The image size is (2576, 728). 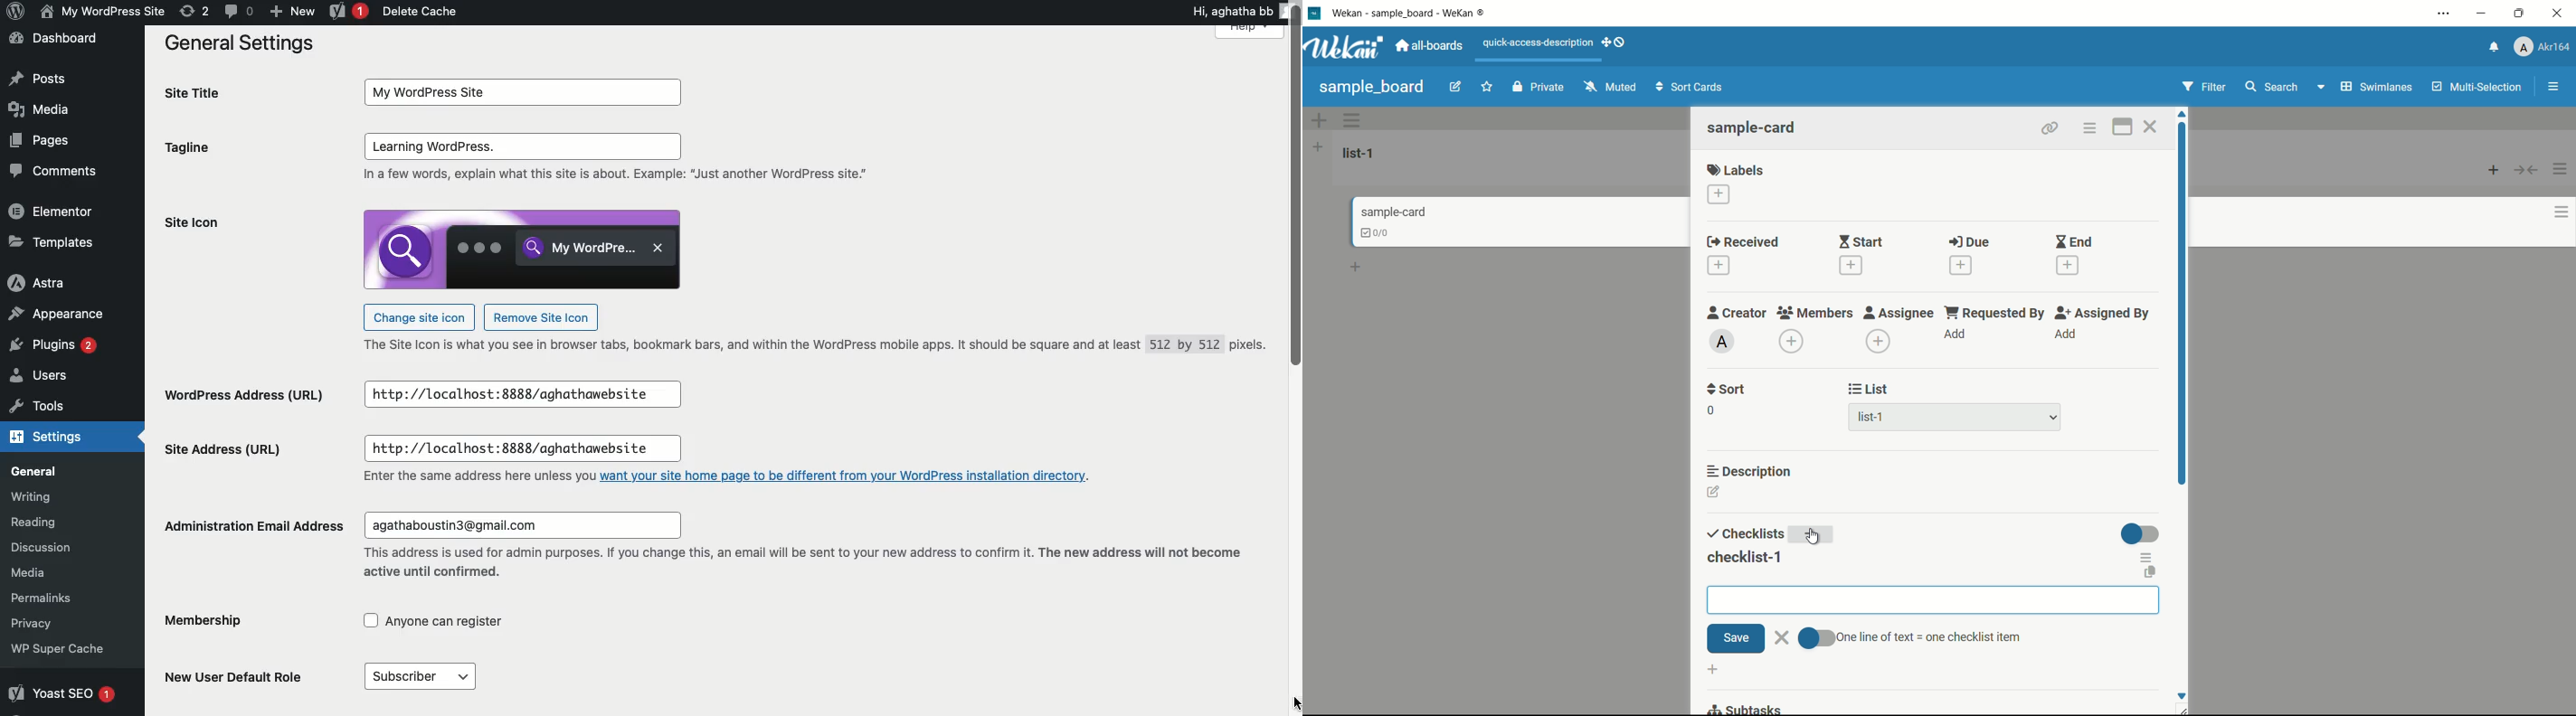 What do you see at coordinates (1362, 267) in the screenshot?
I see `add card bottom` at bounding box center [1362, 267].